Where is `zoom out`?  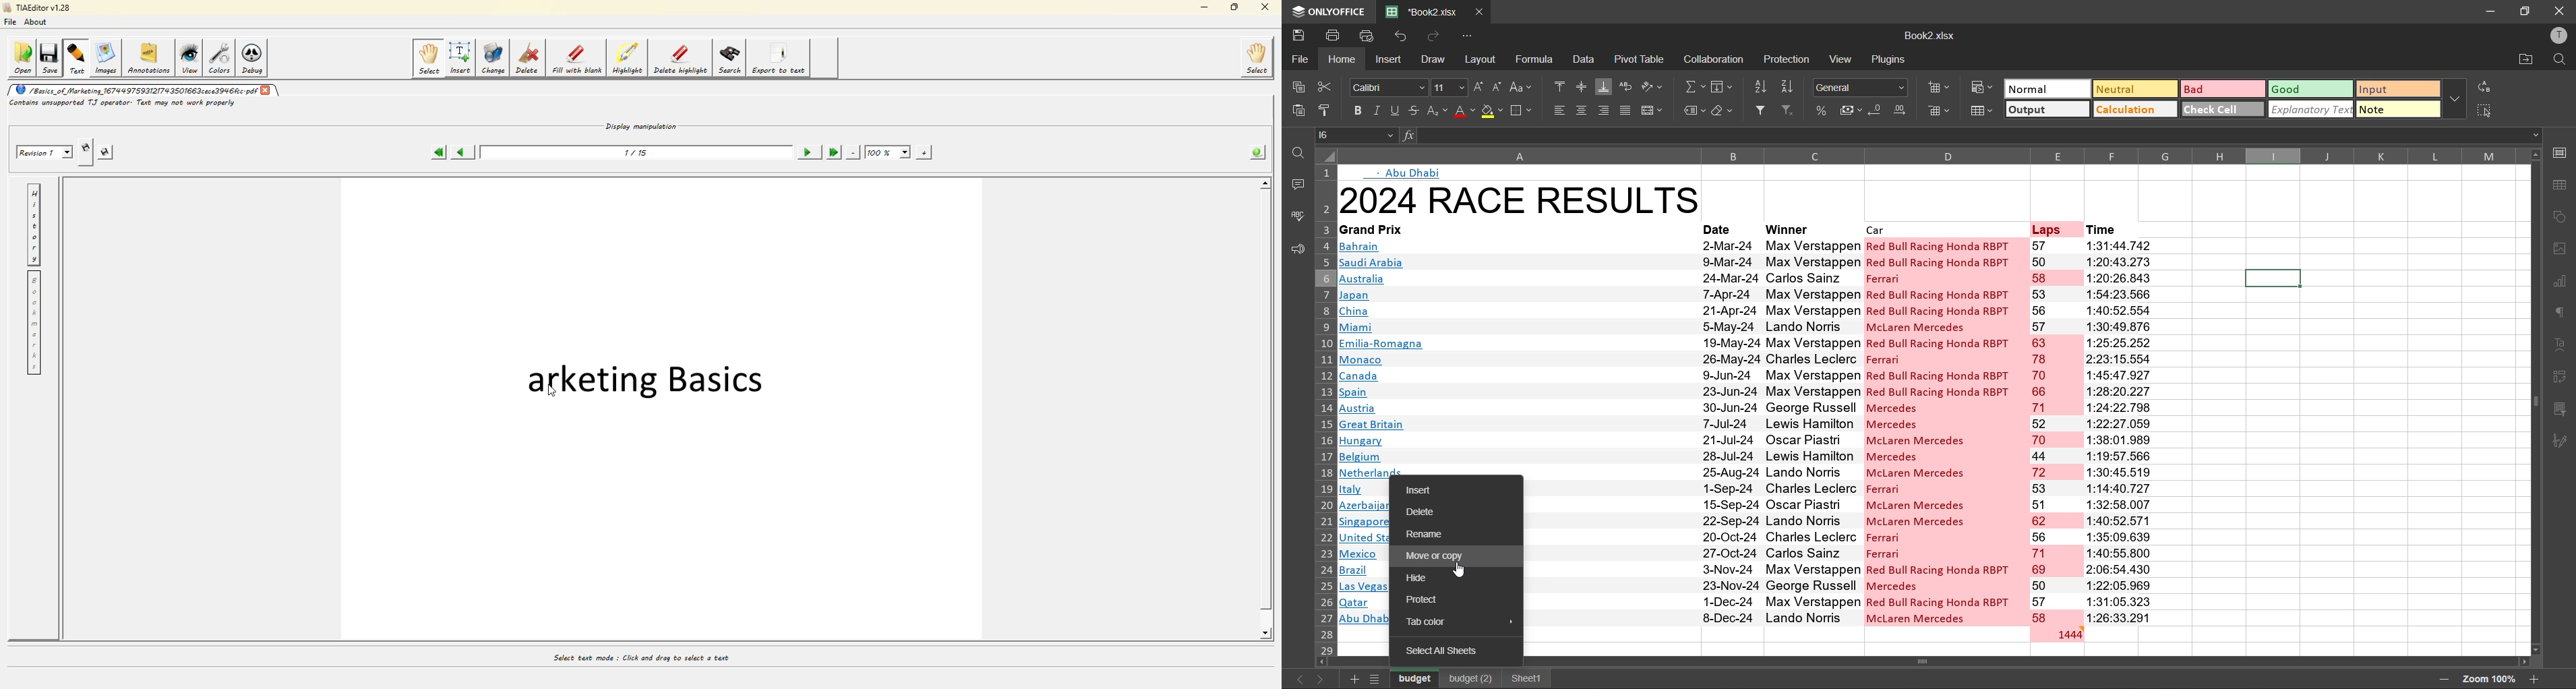
zoom out is located at coordinates (2439, 679).